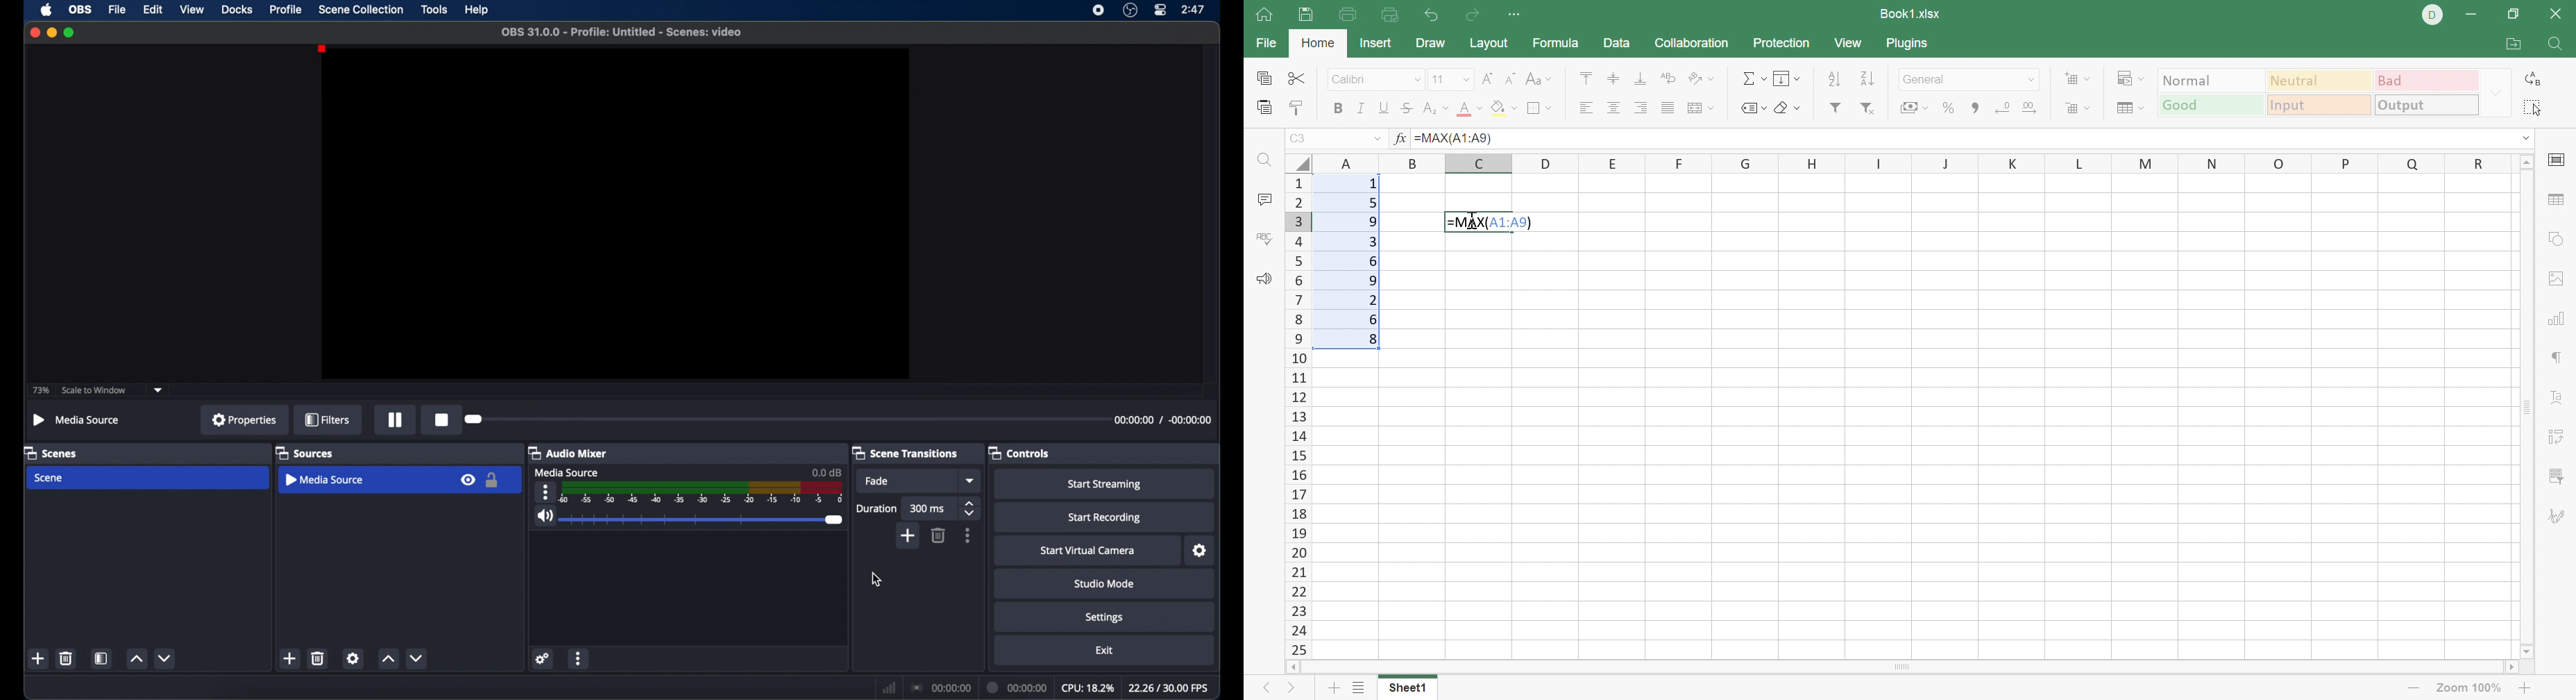 This screenshot has height=700, width=2576. Describe the element at coordinates (1366, 106) in the screenshot. I see `Italic` at that location.